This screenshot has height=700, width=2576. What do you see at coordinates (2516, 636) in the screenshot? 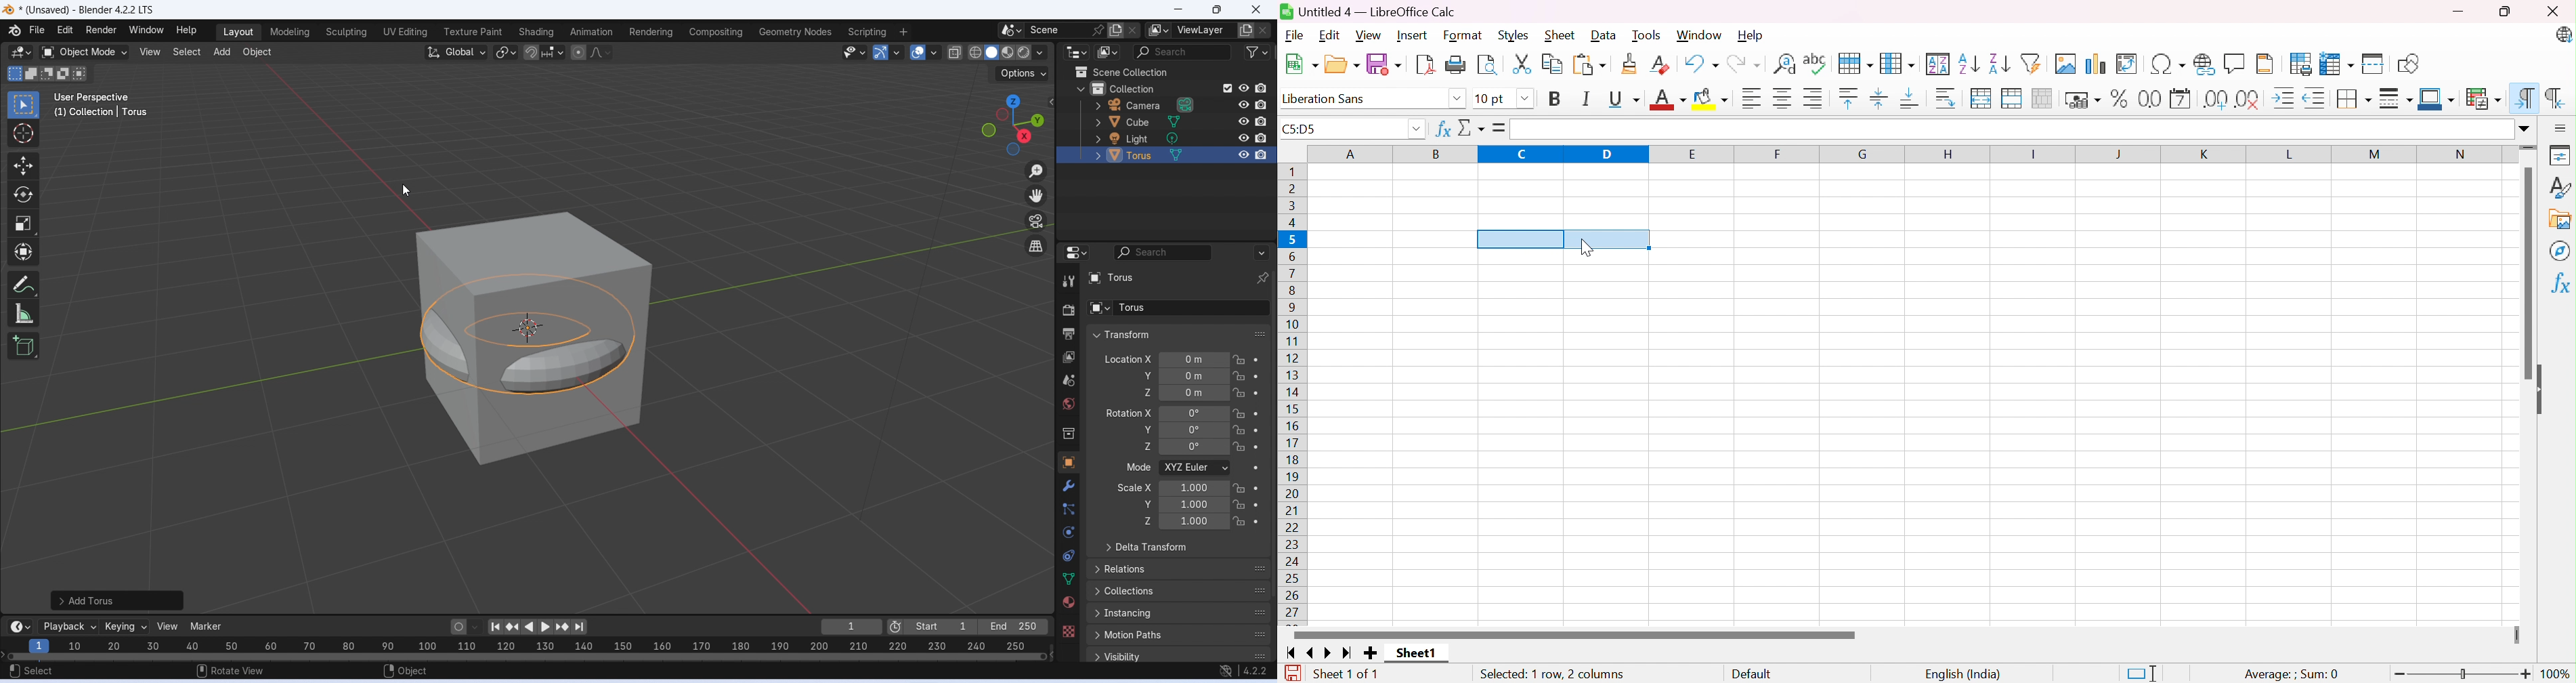
I see `Slider` at bounding box center [2516, 636].